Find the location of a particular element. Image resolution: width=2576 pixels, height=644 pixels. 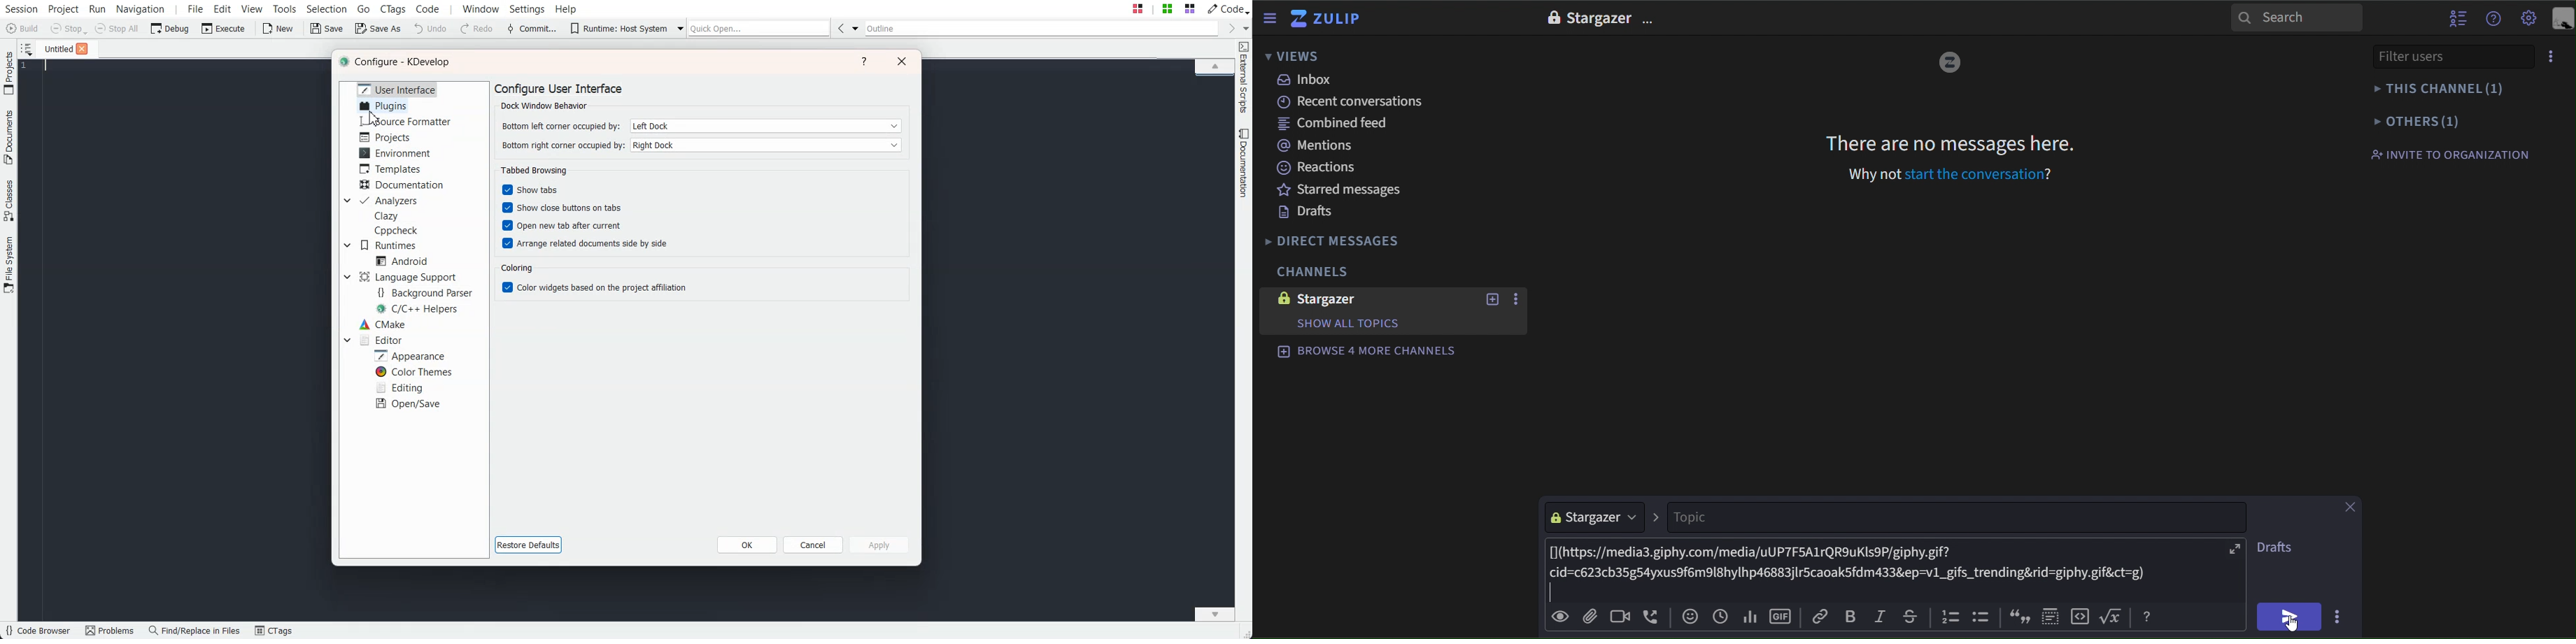

Stop is located at coordinates (69, 29).